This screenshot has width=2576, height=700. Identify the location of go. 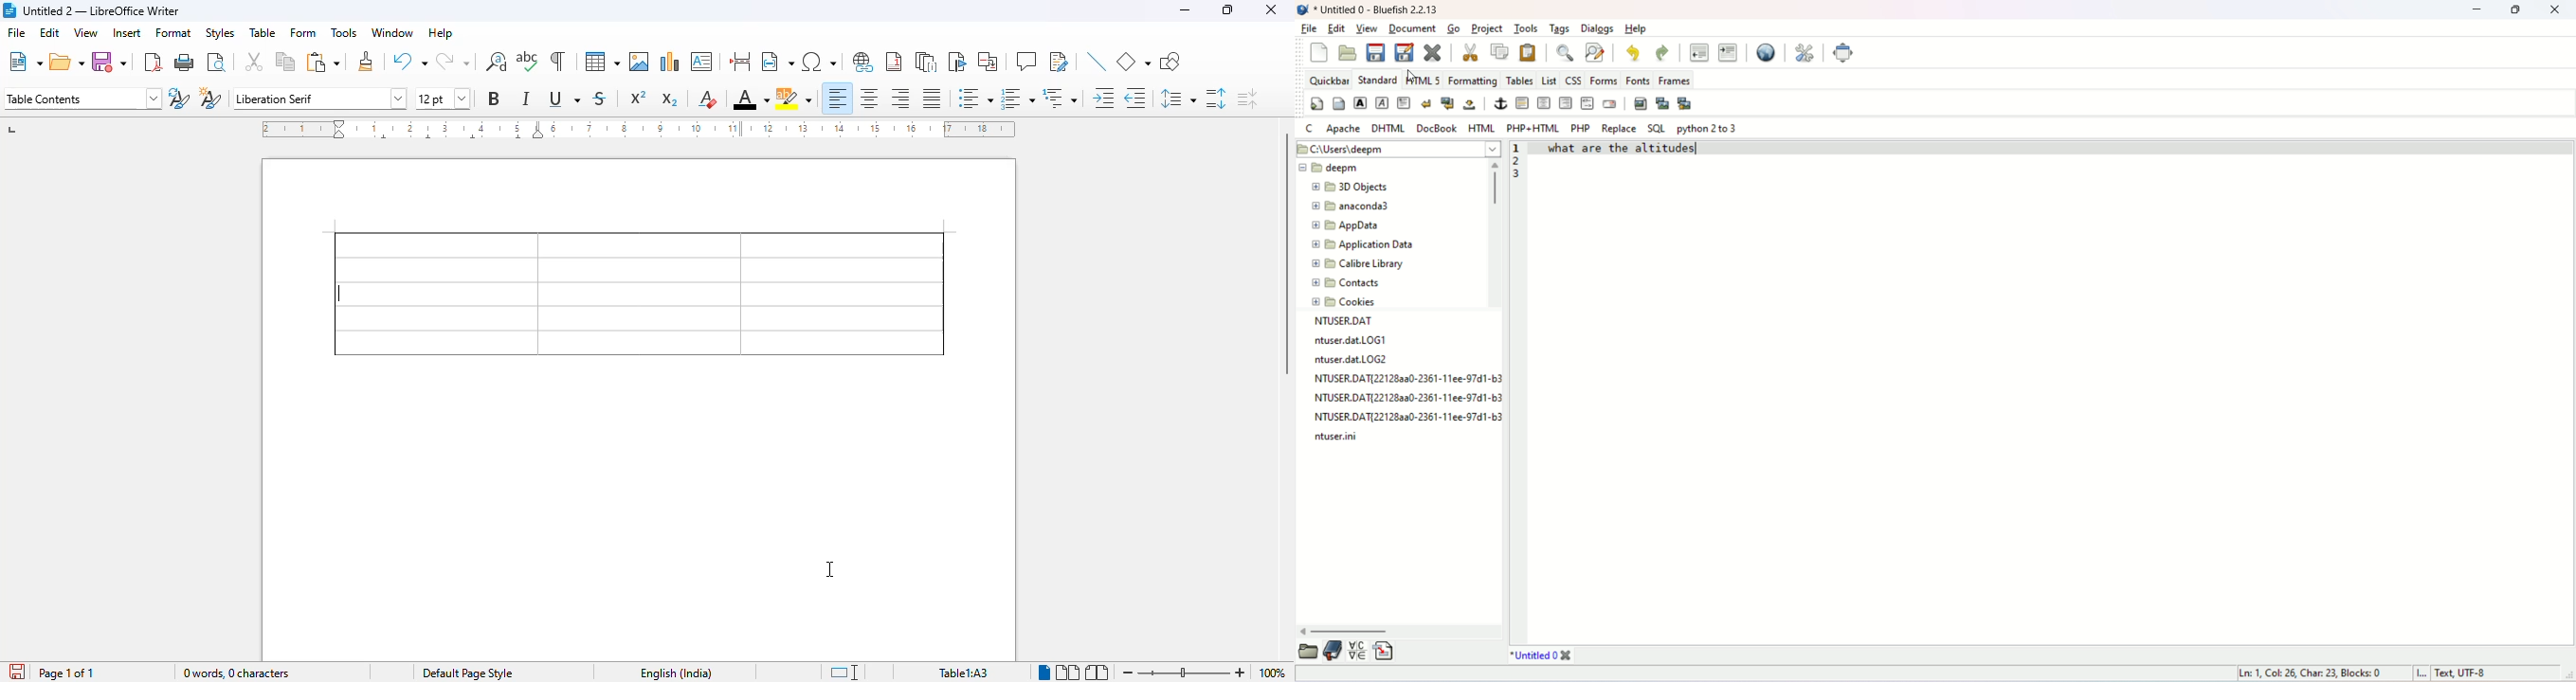
(1452, 28).